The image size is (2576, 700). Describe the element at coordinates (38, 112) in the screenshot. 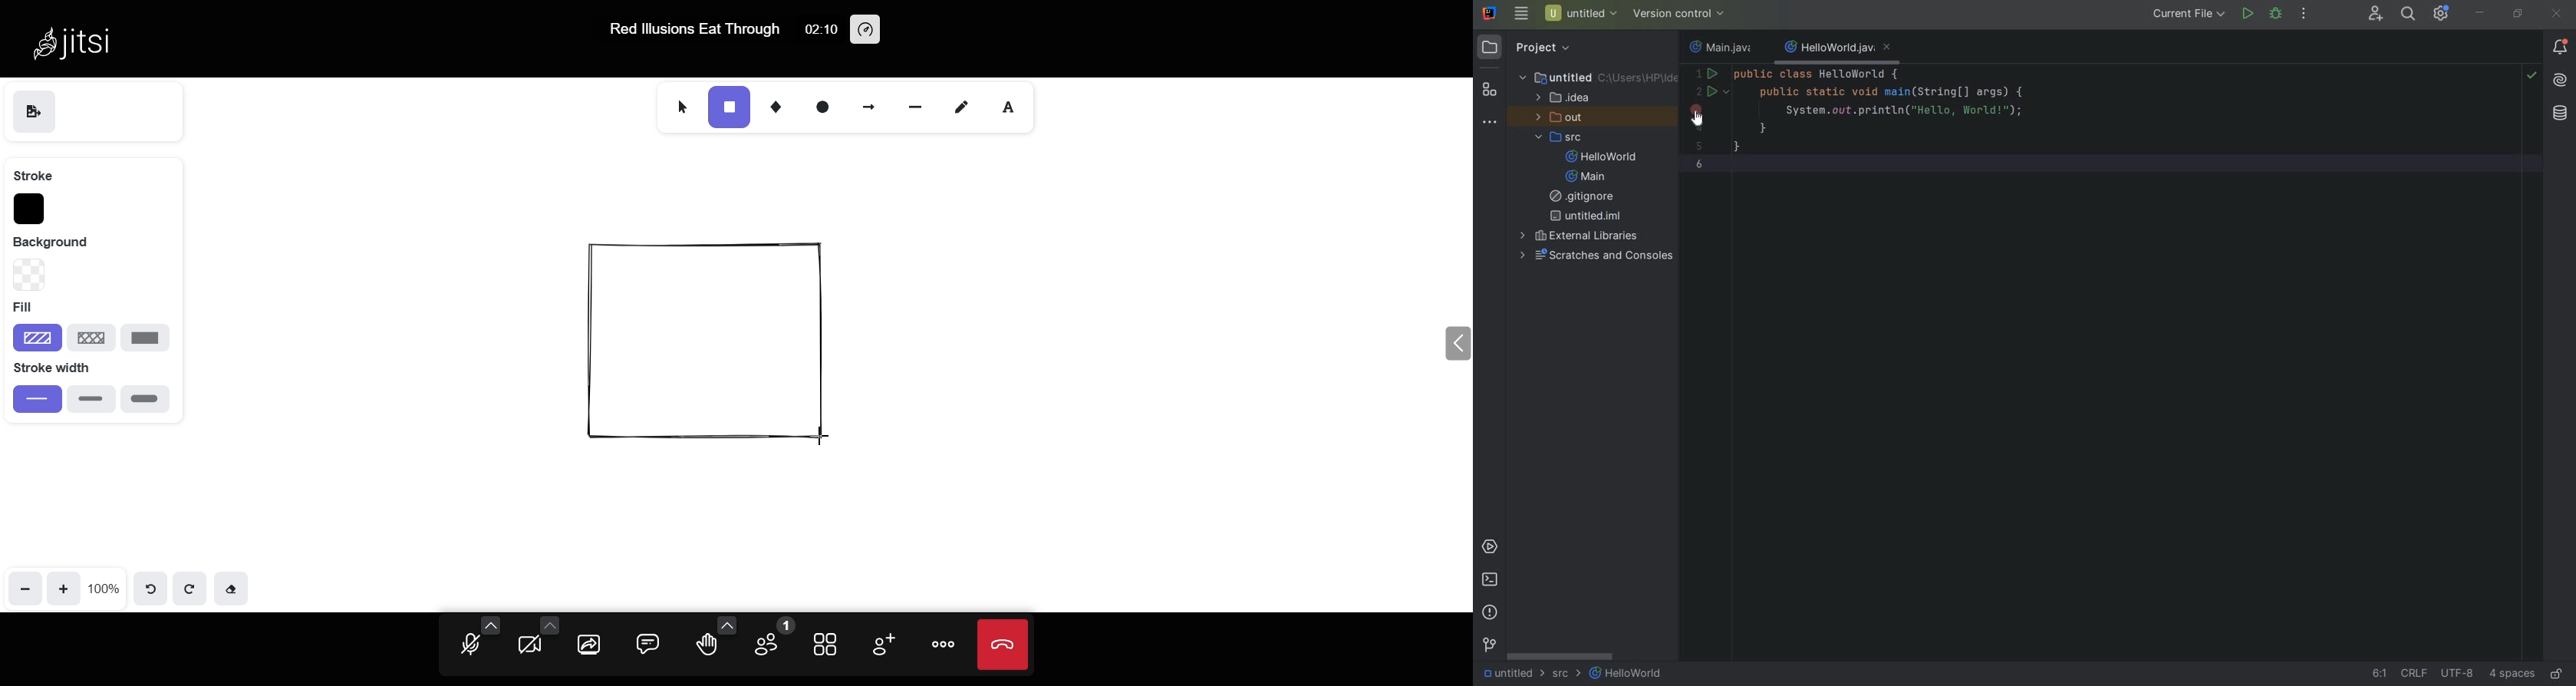

I see `save as image` at that location.